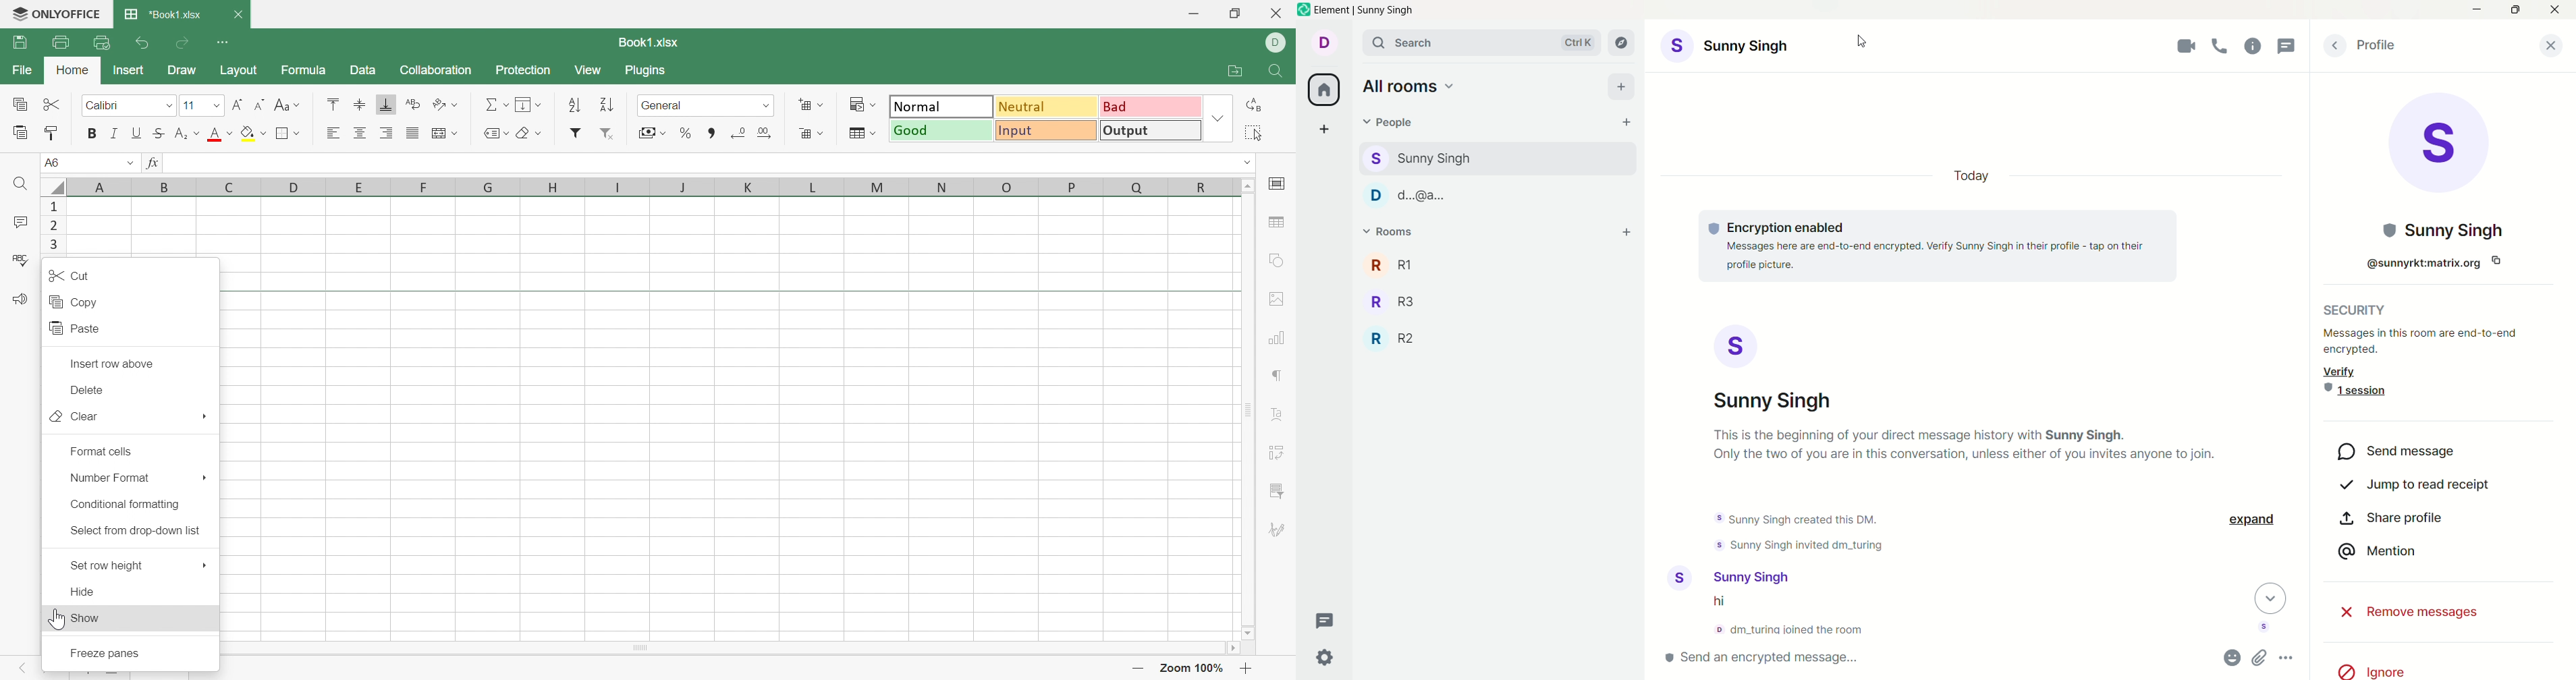  I want to click on Mouse Cursor, so click(1864, 41).